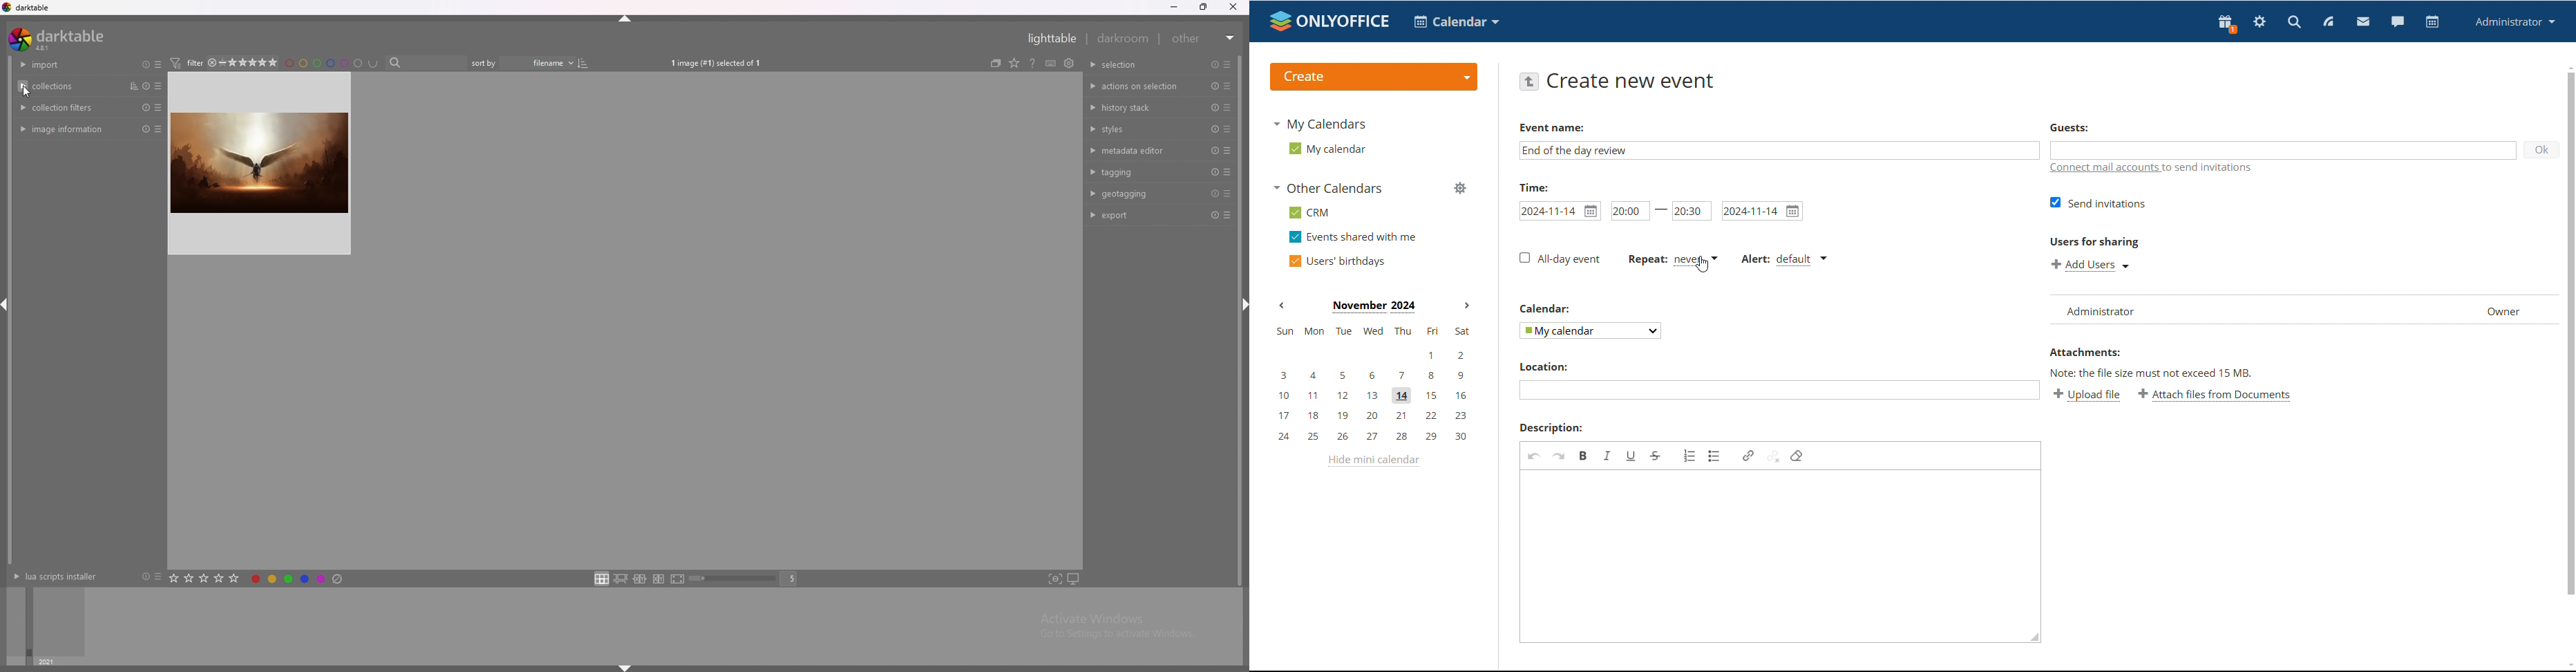  Describe the element at coordinates (601, 578) in the screenshot. I see `filemanager layout` at that location.